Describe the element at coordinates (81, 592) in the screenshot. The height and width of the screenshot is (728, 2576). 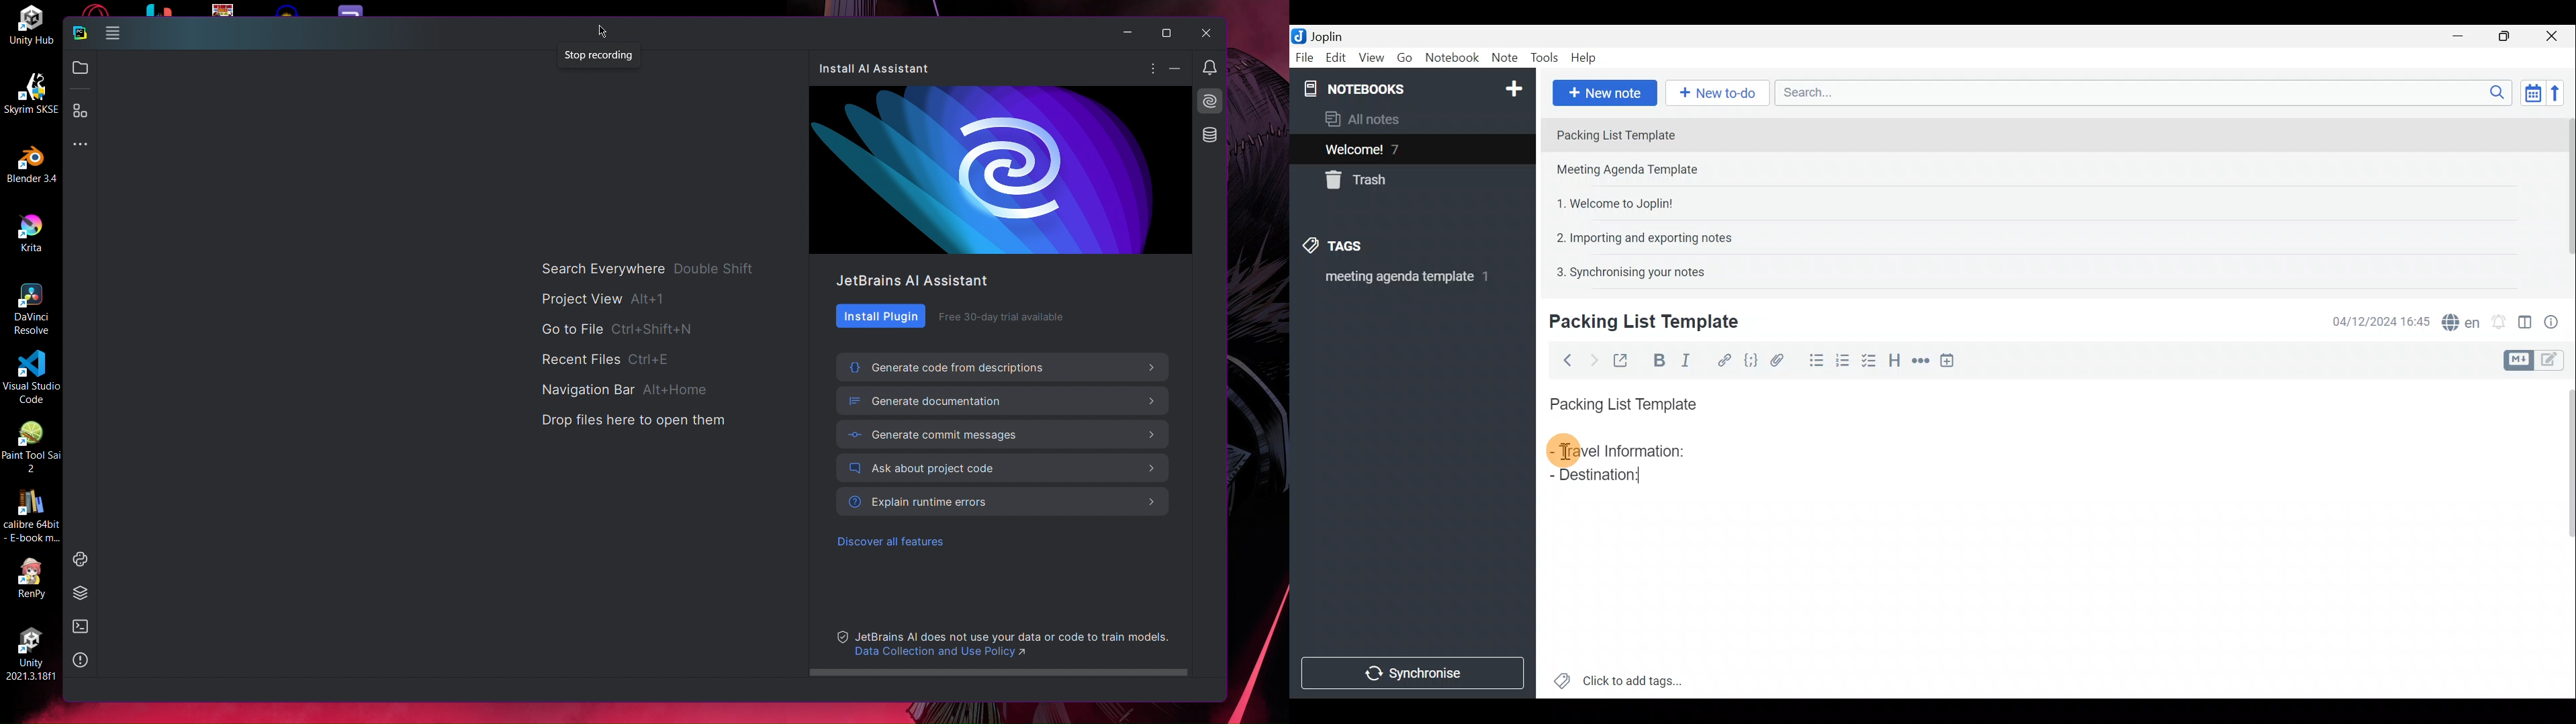
I see `Python Packages` at that location.